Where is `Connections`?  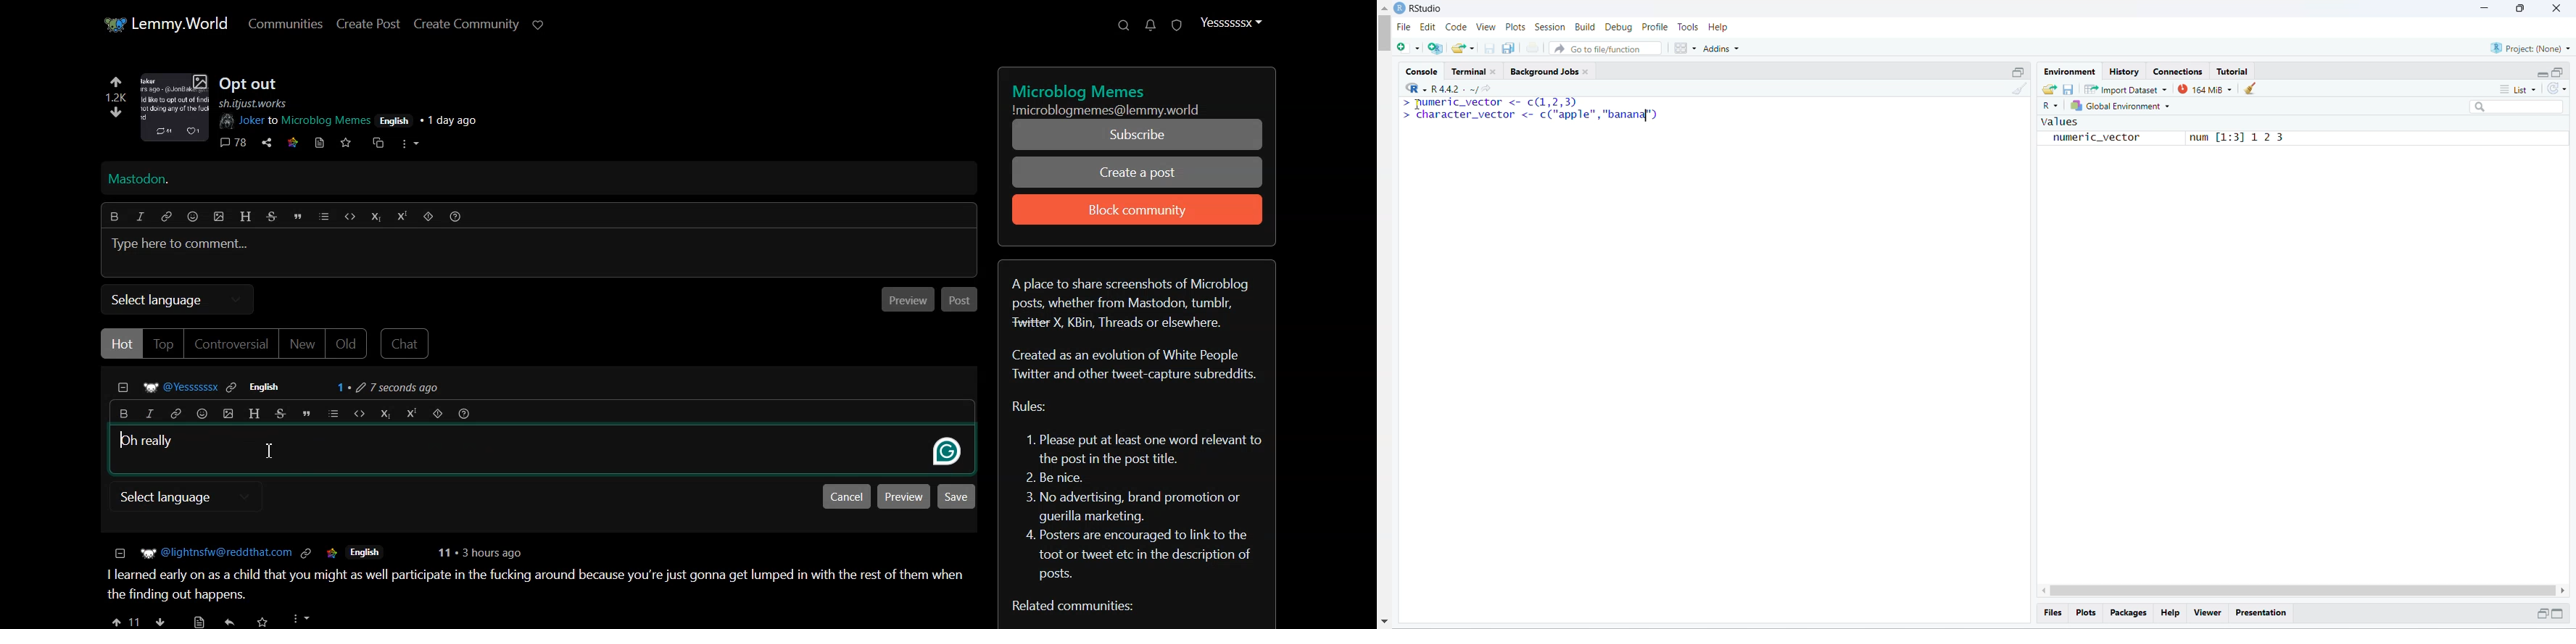 Connections is located at coordinates (2177, 70).